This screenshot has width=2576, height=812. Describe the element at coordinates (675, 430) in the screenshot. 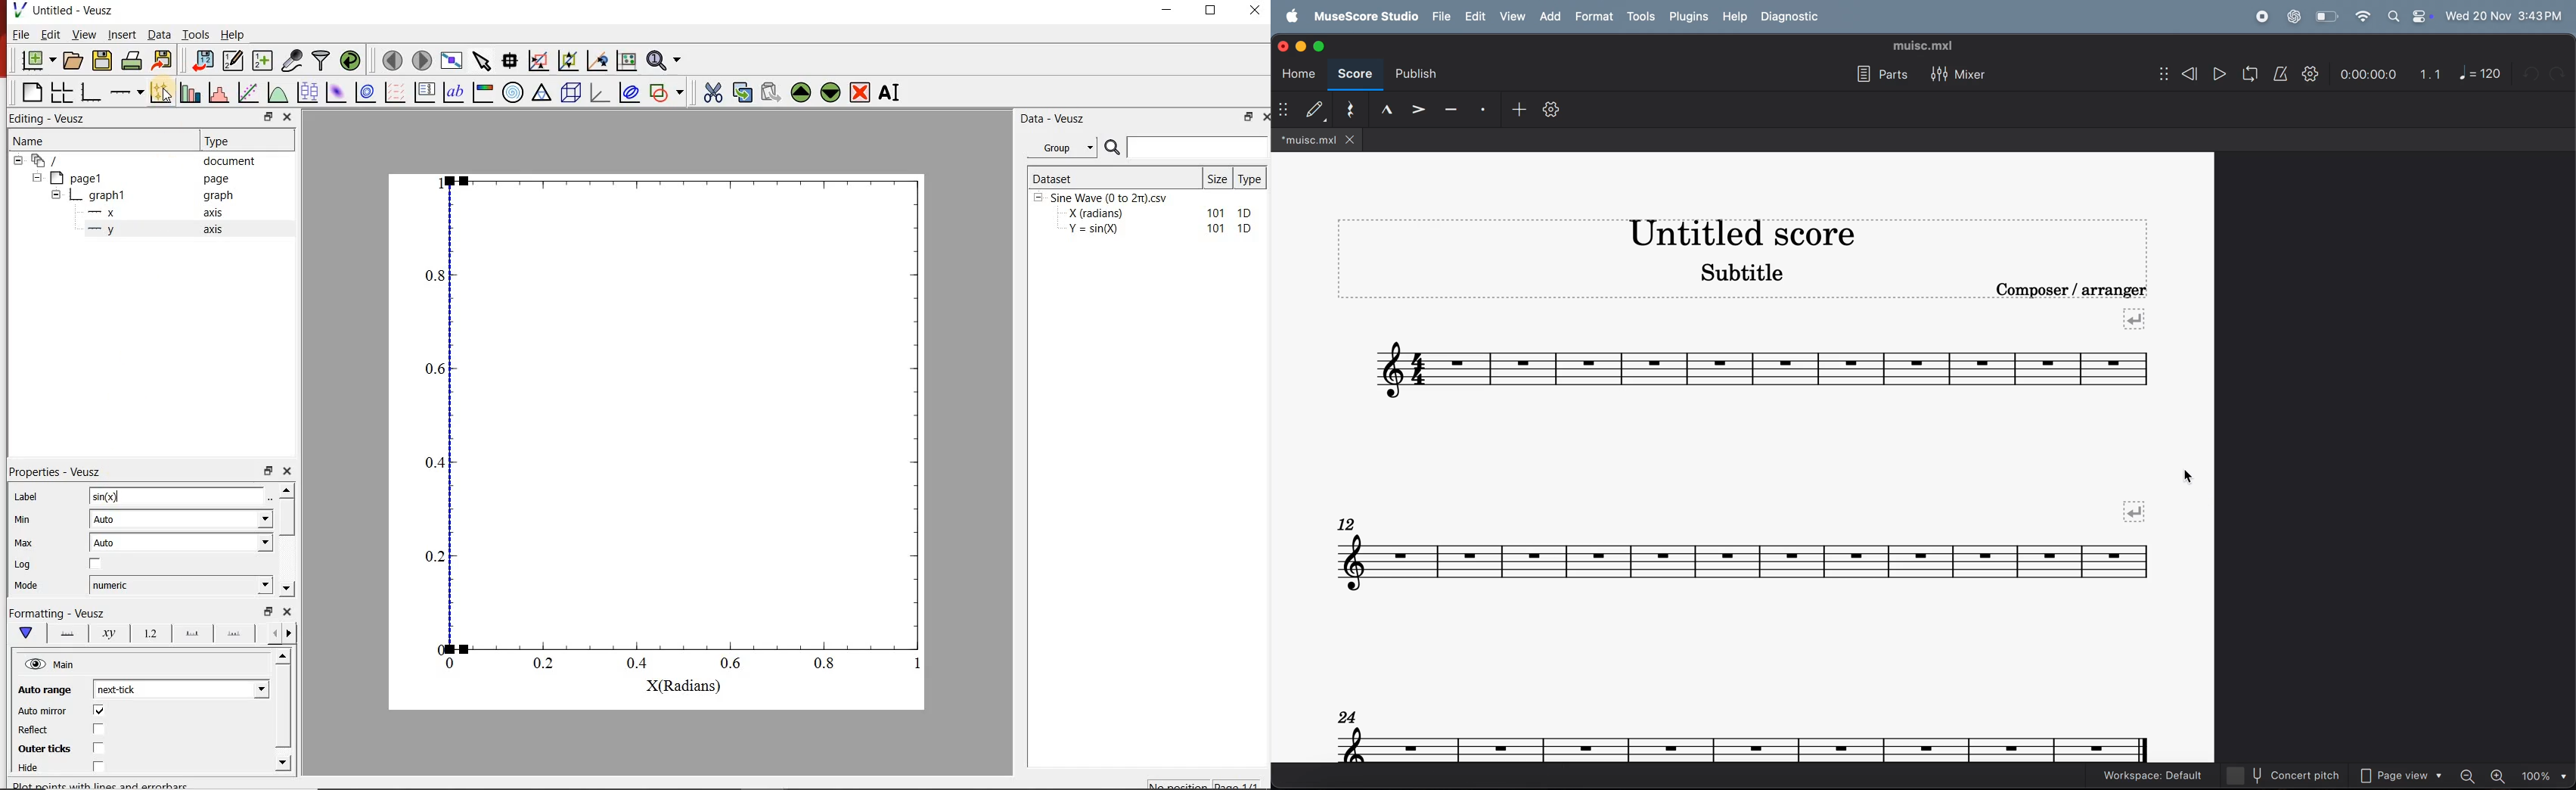

I see `BS —
0.8
0.6
0.4
0.2
0 0.2 0.4 0.6 0.8 1` at that location.